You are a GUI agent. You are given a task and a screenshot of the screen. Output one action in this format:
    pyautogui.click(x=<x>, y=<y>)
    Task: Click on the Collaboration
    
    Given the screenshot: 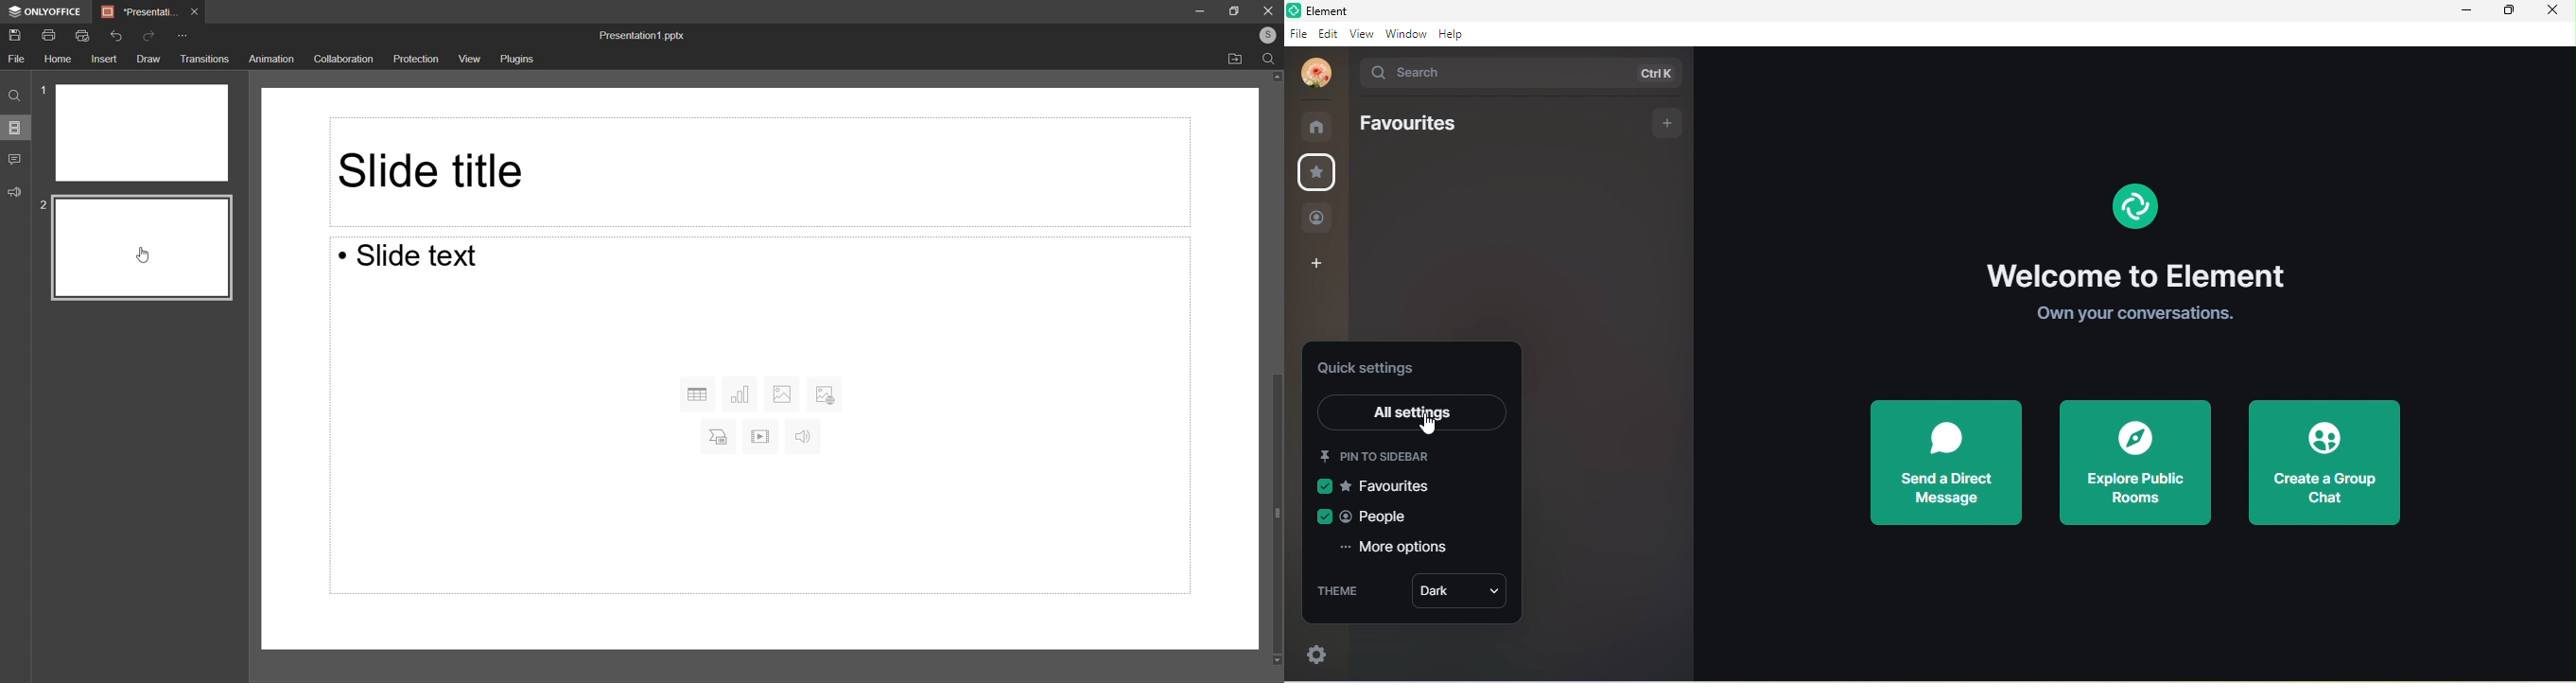 What is the action you would take?
    pyautogui.click(x=347, y=60)
    